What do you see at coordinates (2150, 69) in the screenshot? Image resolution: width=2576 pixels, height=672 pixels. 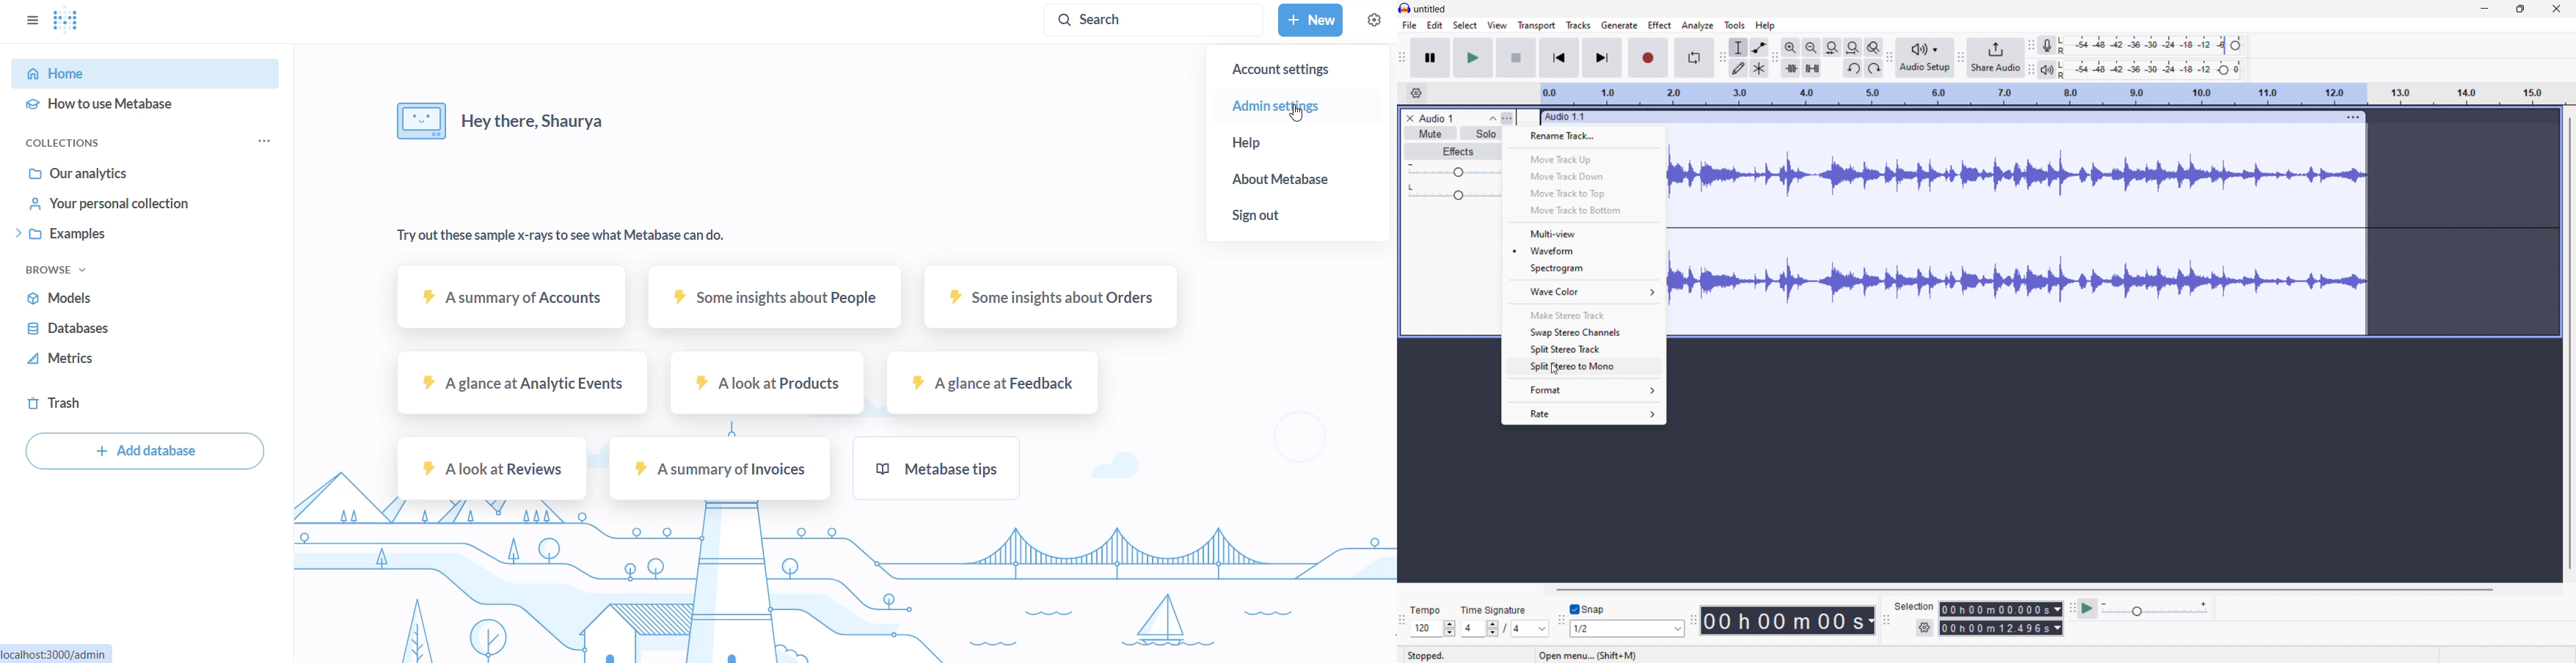 I see `playback level` at bounding box center [2150, 69].